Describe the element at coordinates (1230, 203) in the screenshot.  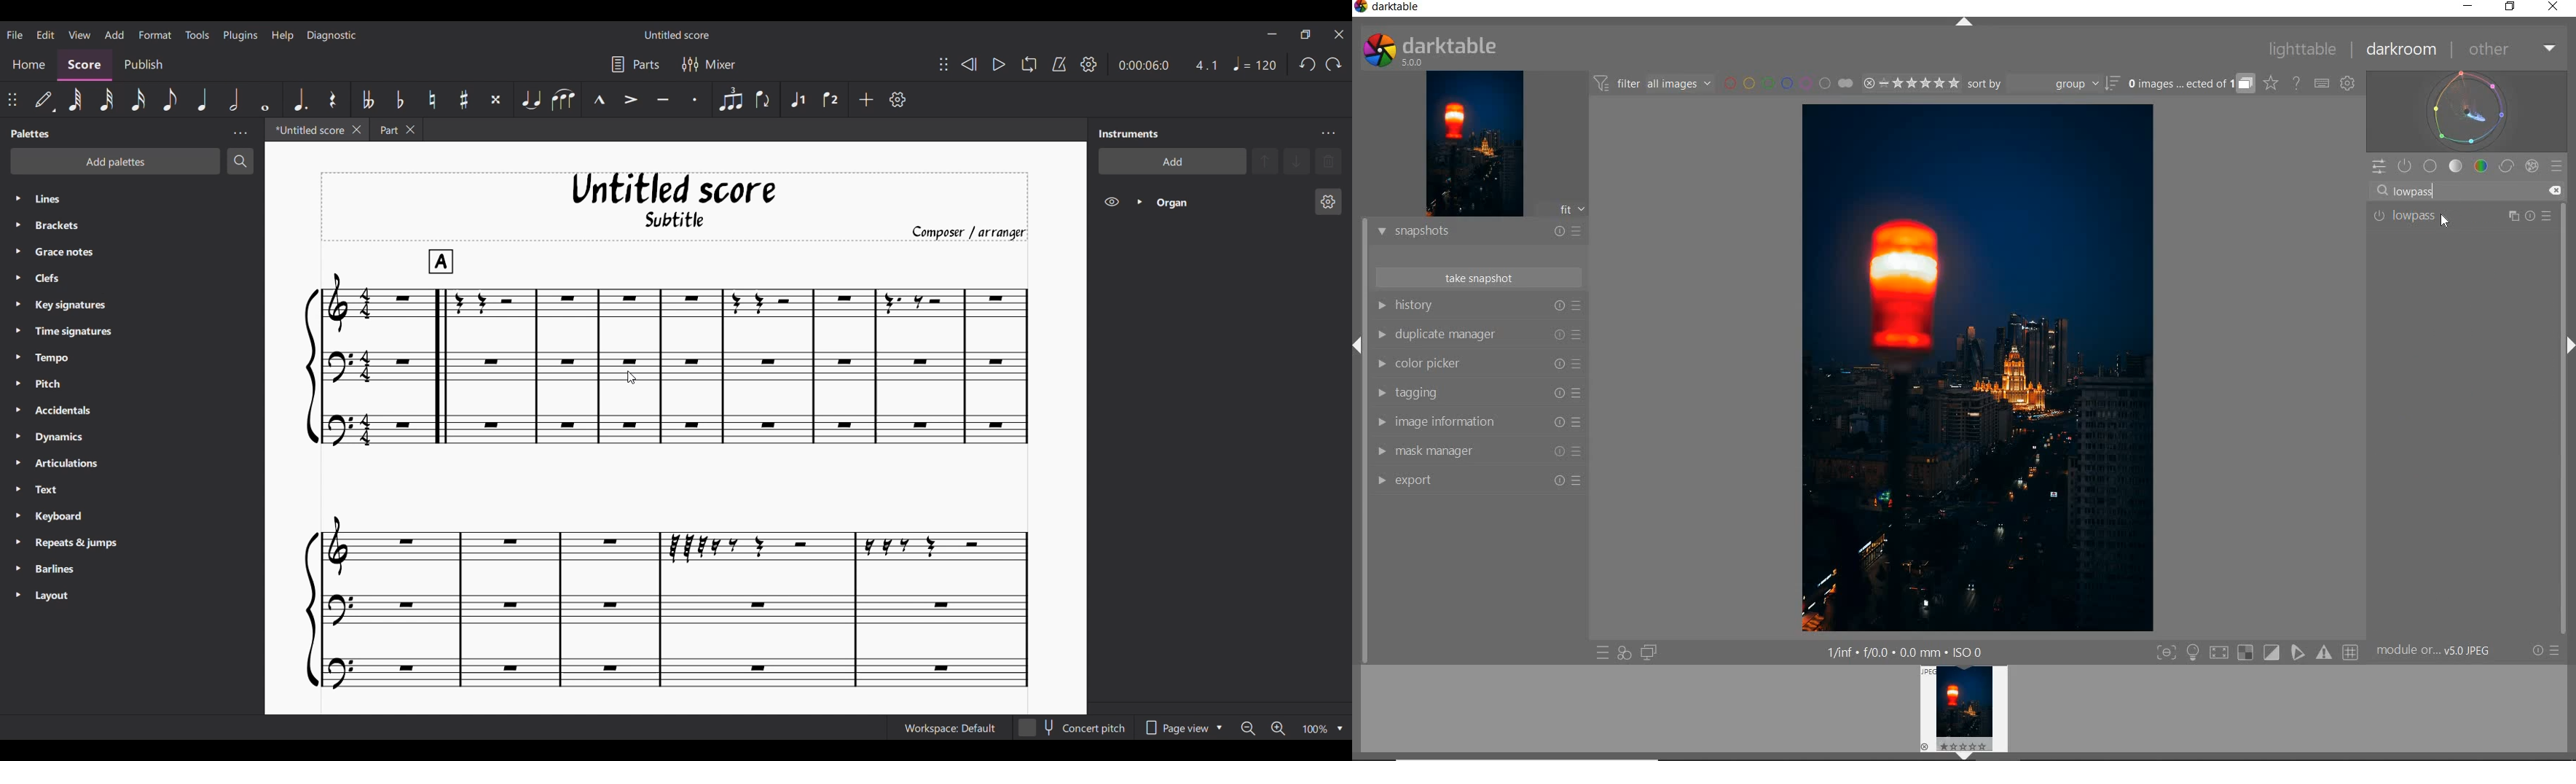
I see `Organ, current instrument` at that location.